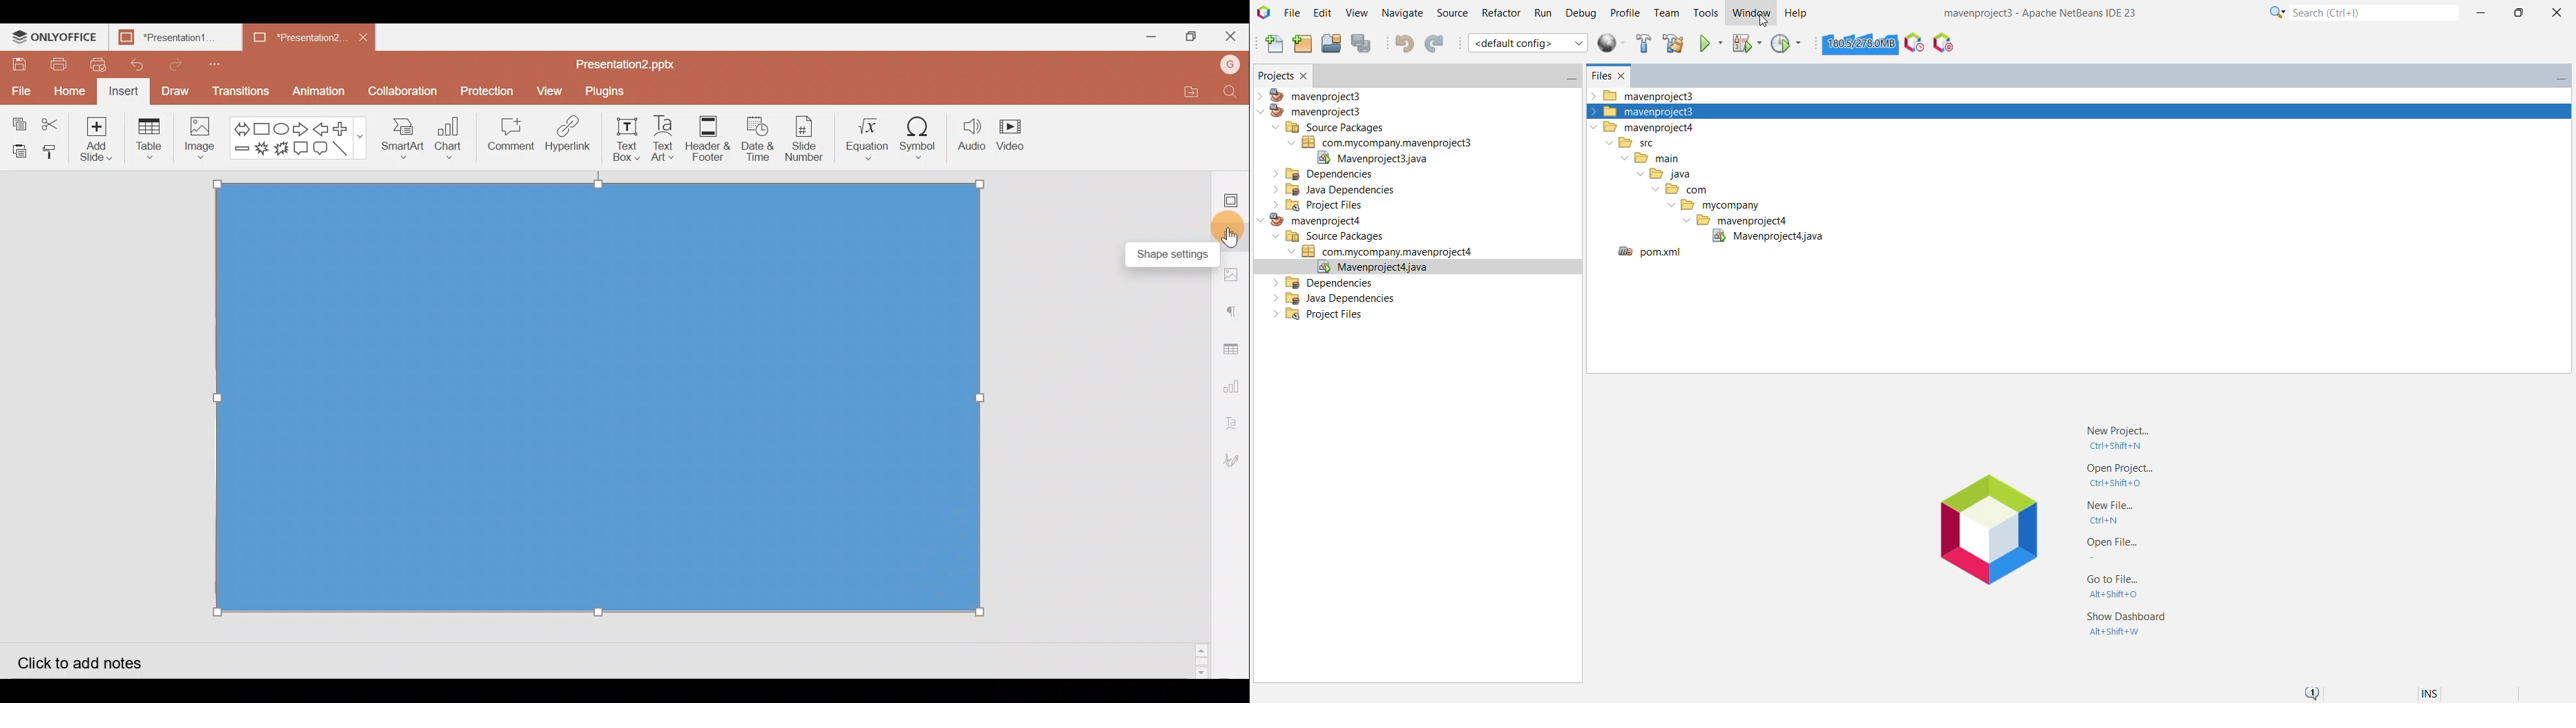 The height and width of the screenshot is (728, 2576). What do you see at coordinates (345, 129) in the screenshot?
I see `Plus` at bounding box center [345, 129].